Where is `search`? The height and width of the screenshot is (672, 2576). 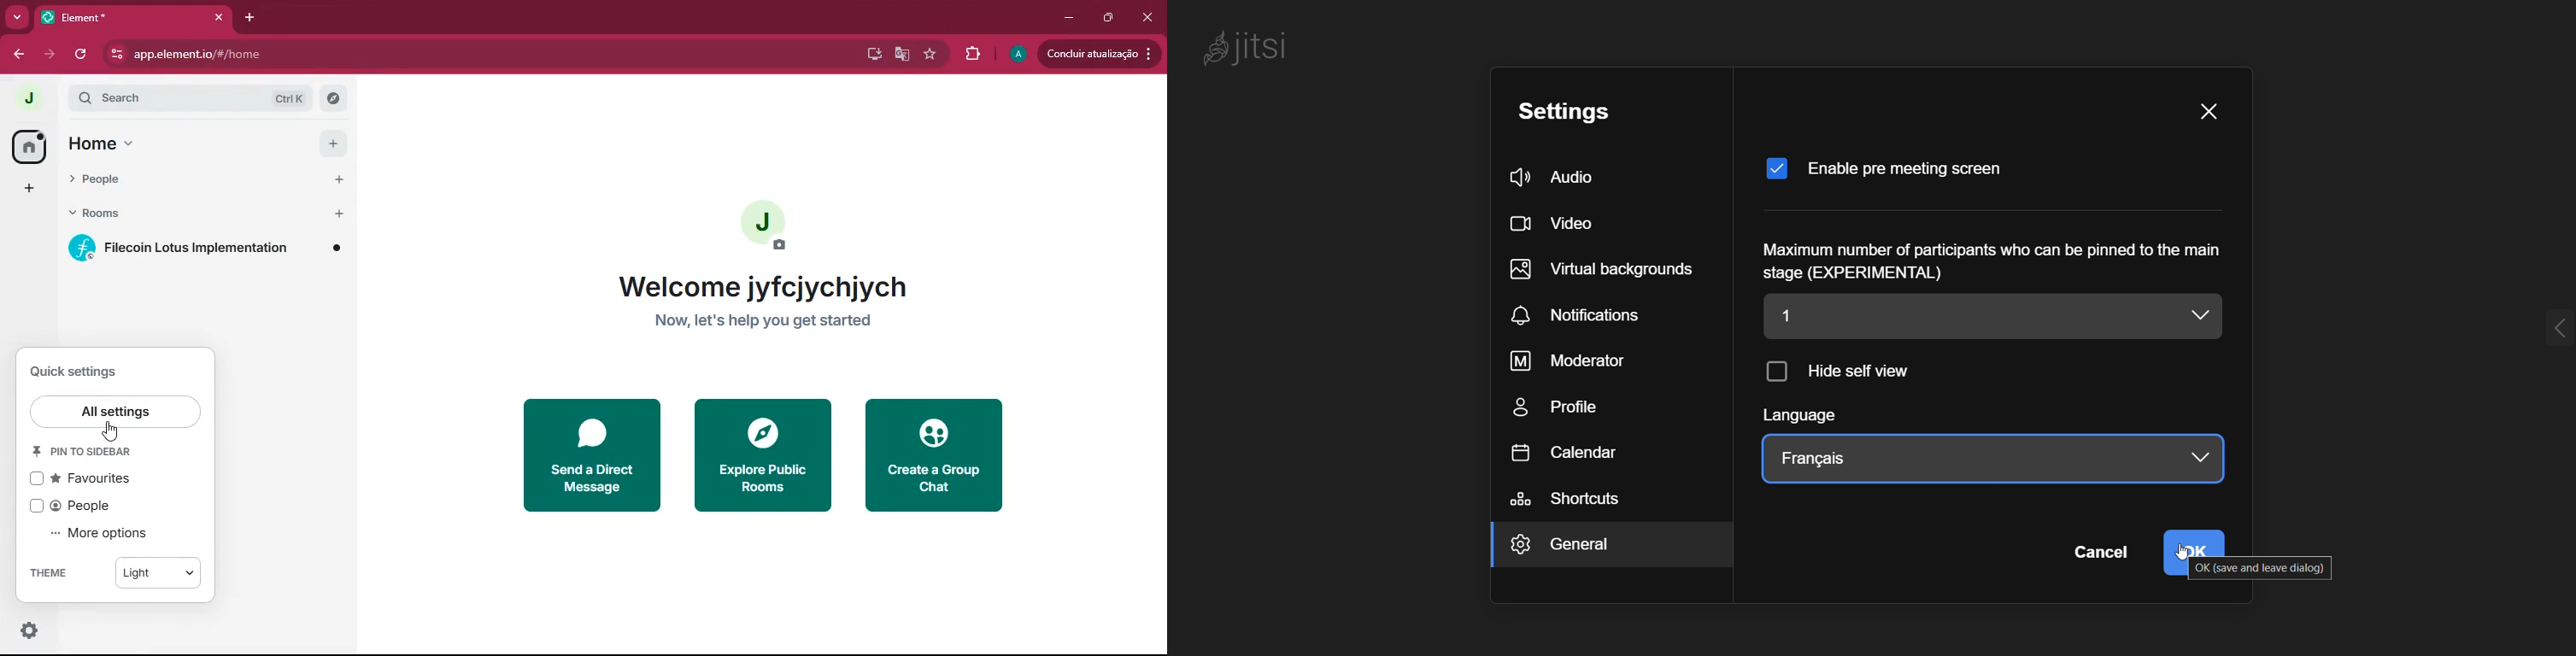
search is located at coordinates (197, 99).